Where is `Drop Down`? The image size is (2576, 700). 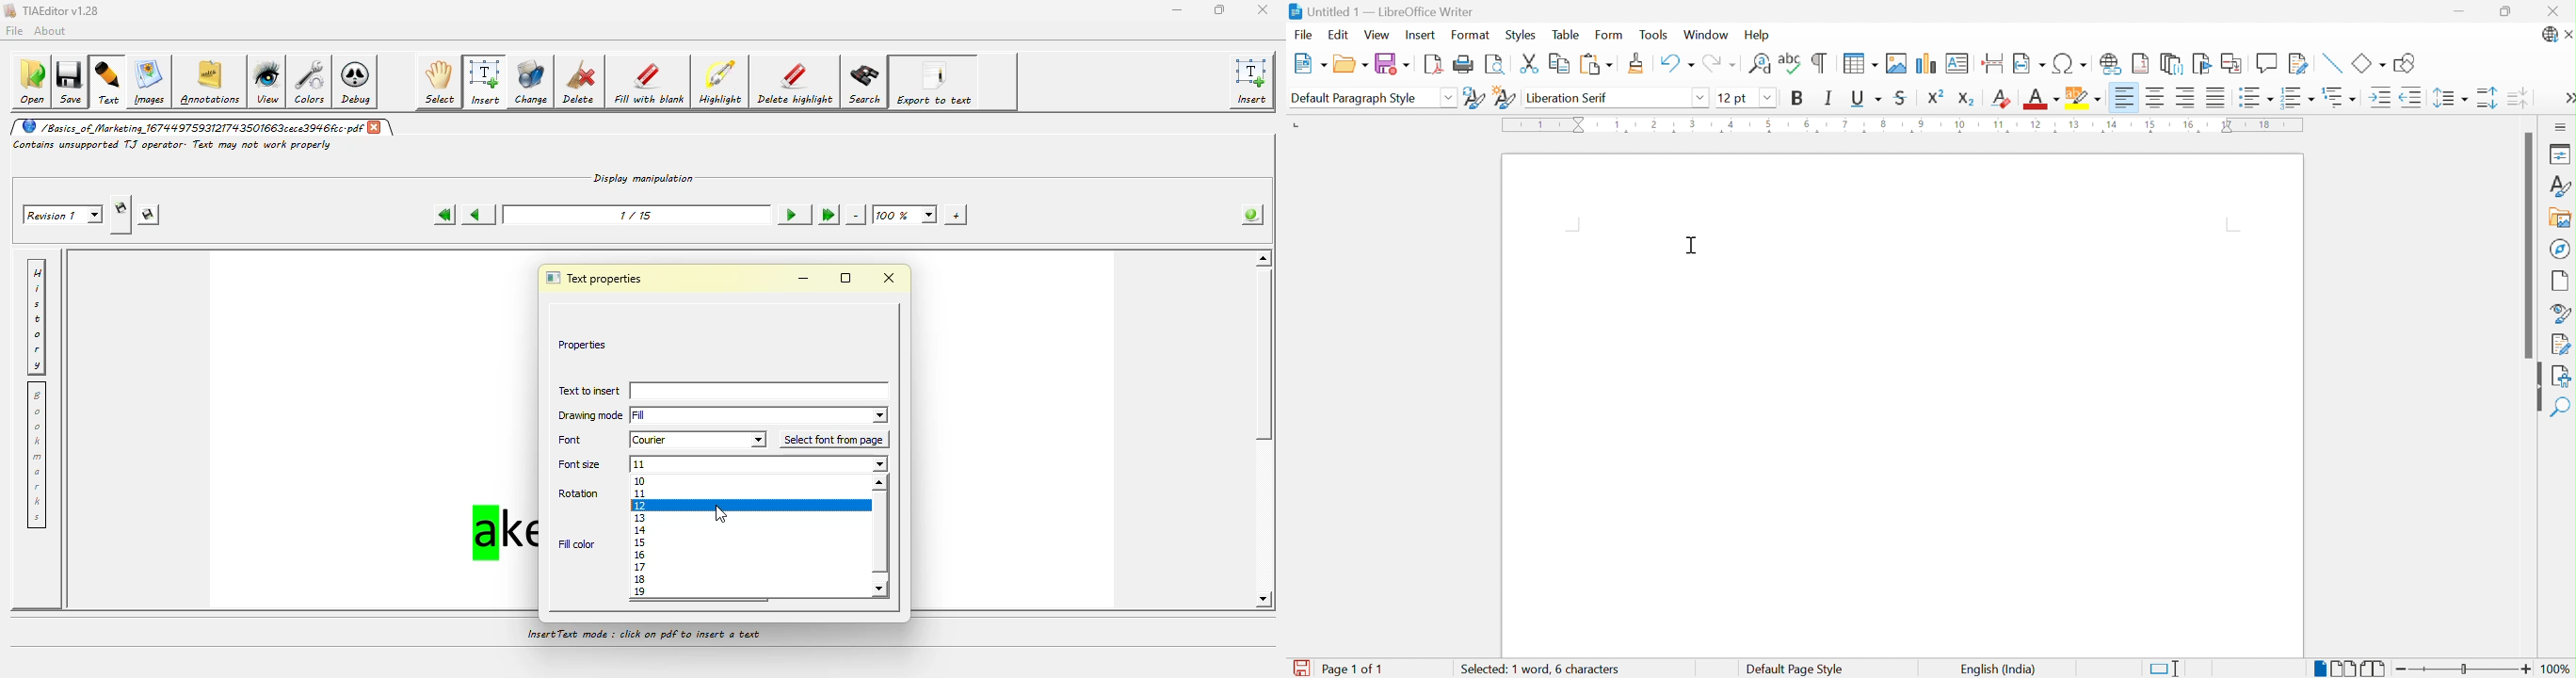
Drop Down is located at coordinates (1449, 97).